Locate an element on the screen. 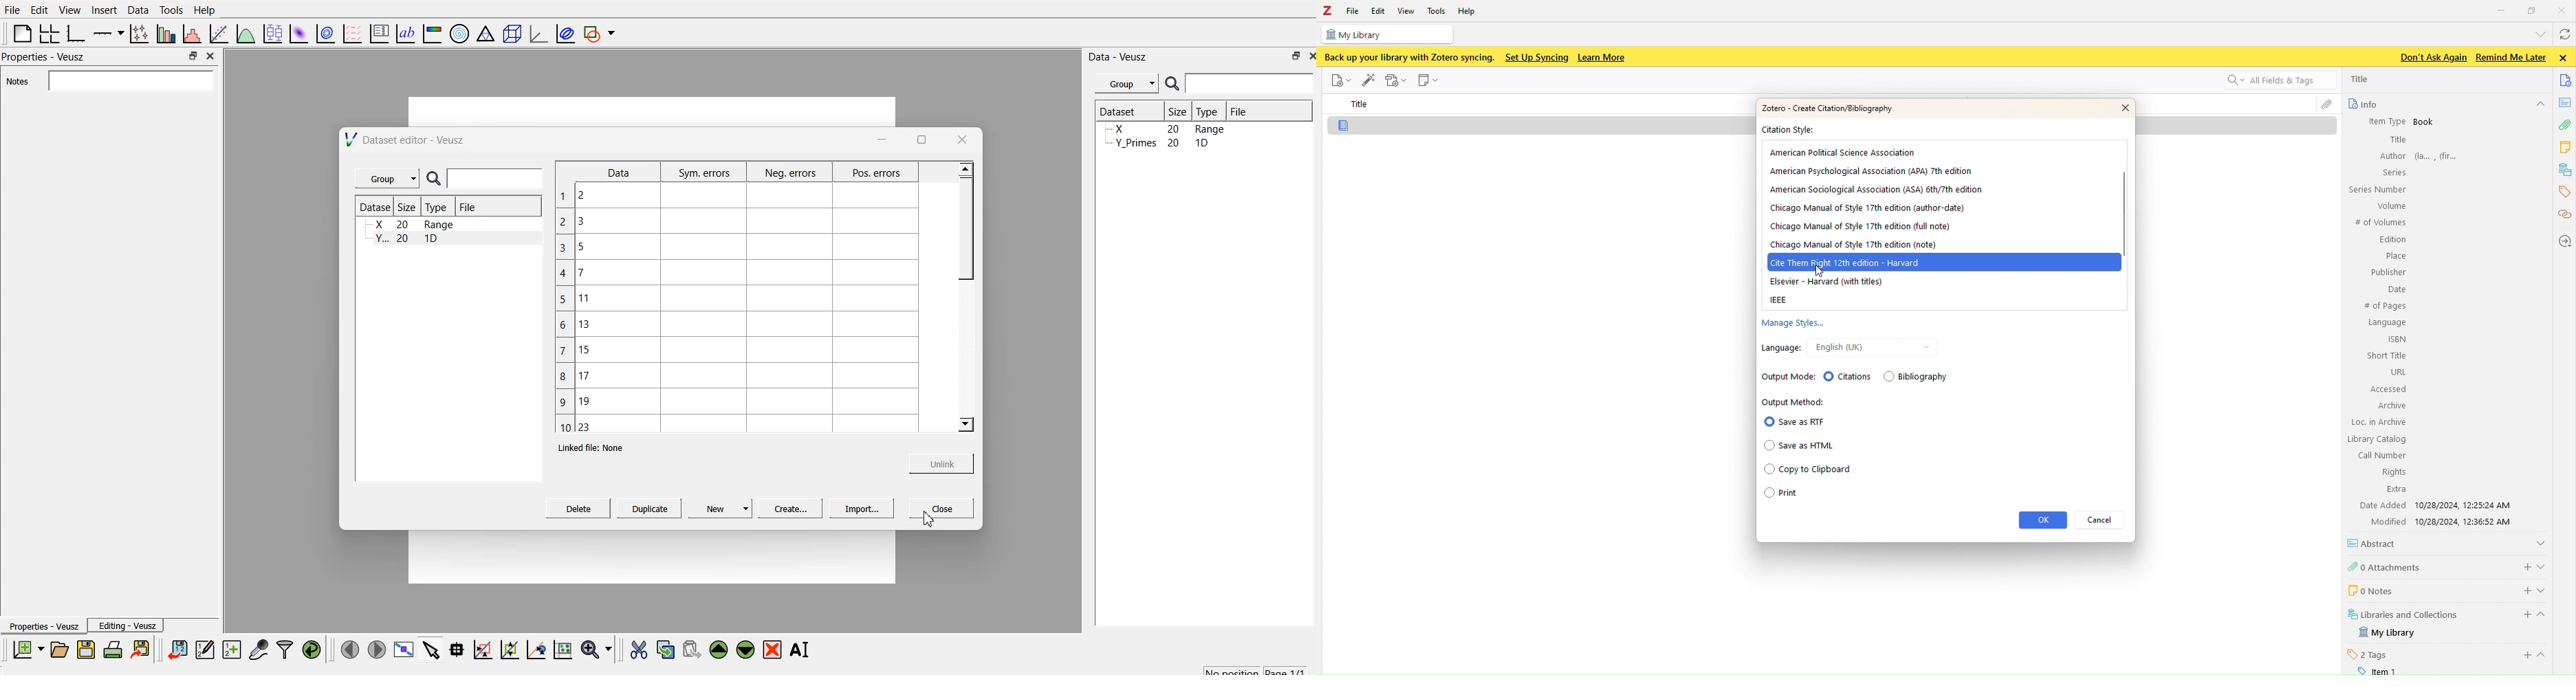  notes is located at coordinates (2566, 147).